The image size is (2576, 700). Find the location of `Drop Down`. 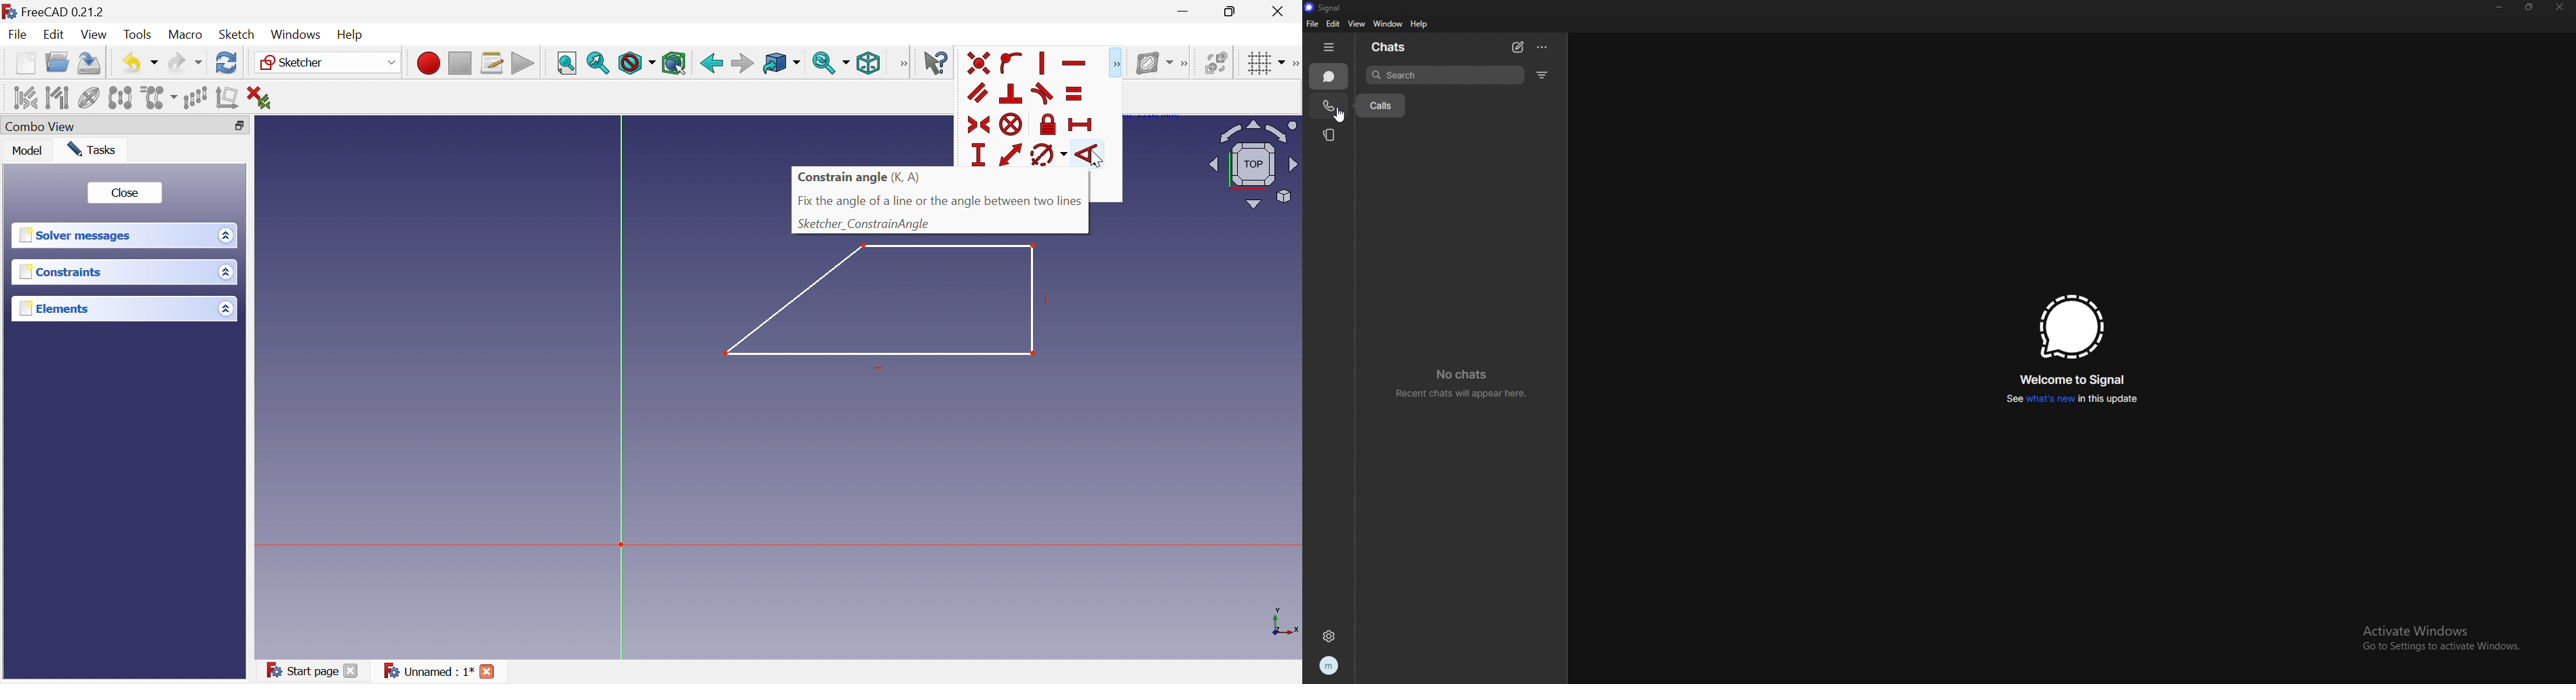

Drop Down is located at coordinates (223, 235).